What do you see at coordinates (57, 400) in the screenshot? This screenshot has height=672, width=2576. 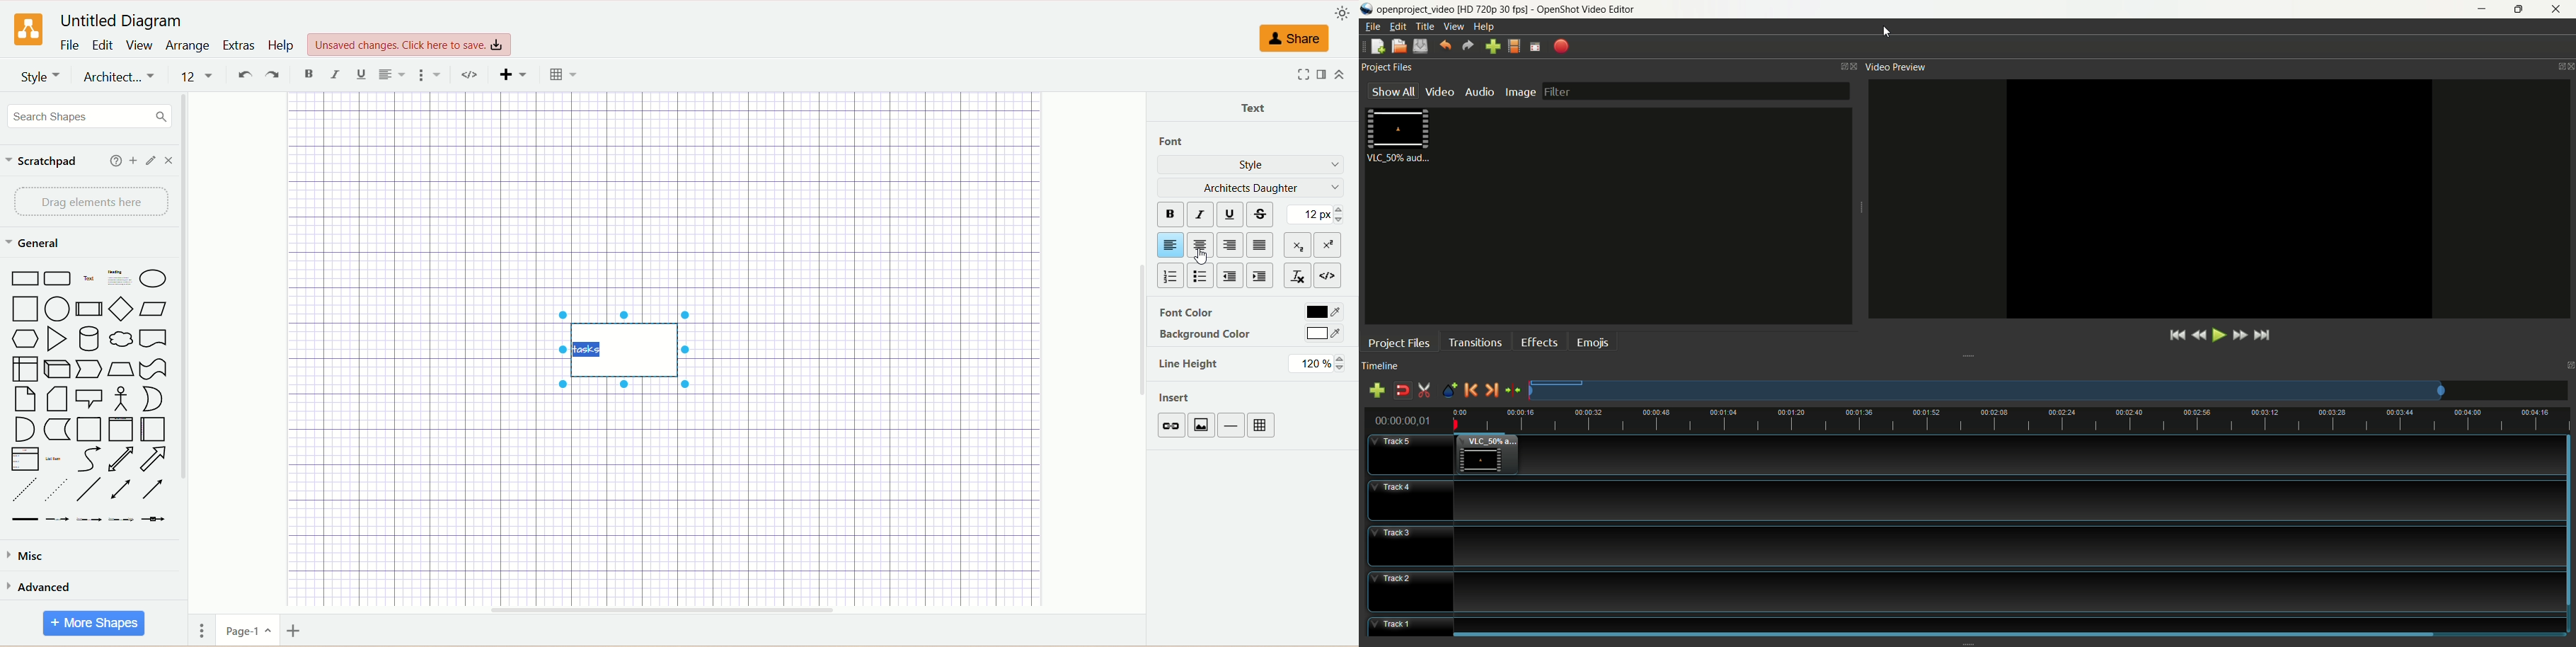 I see `Folded Page` at bounding box center [57, 400].